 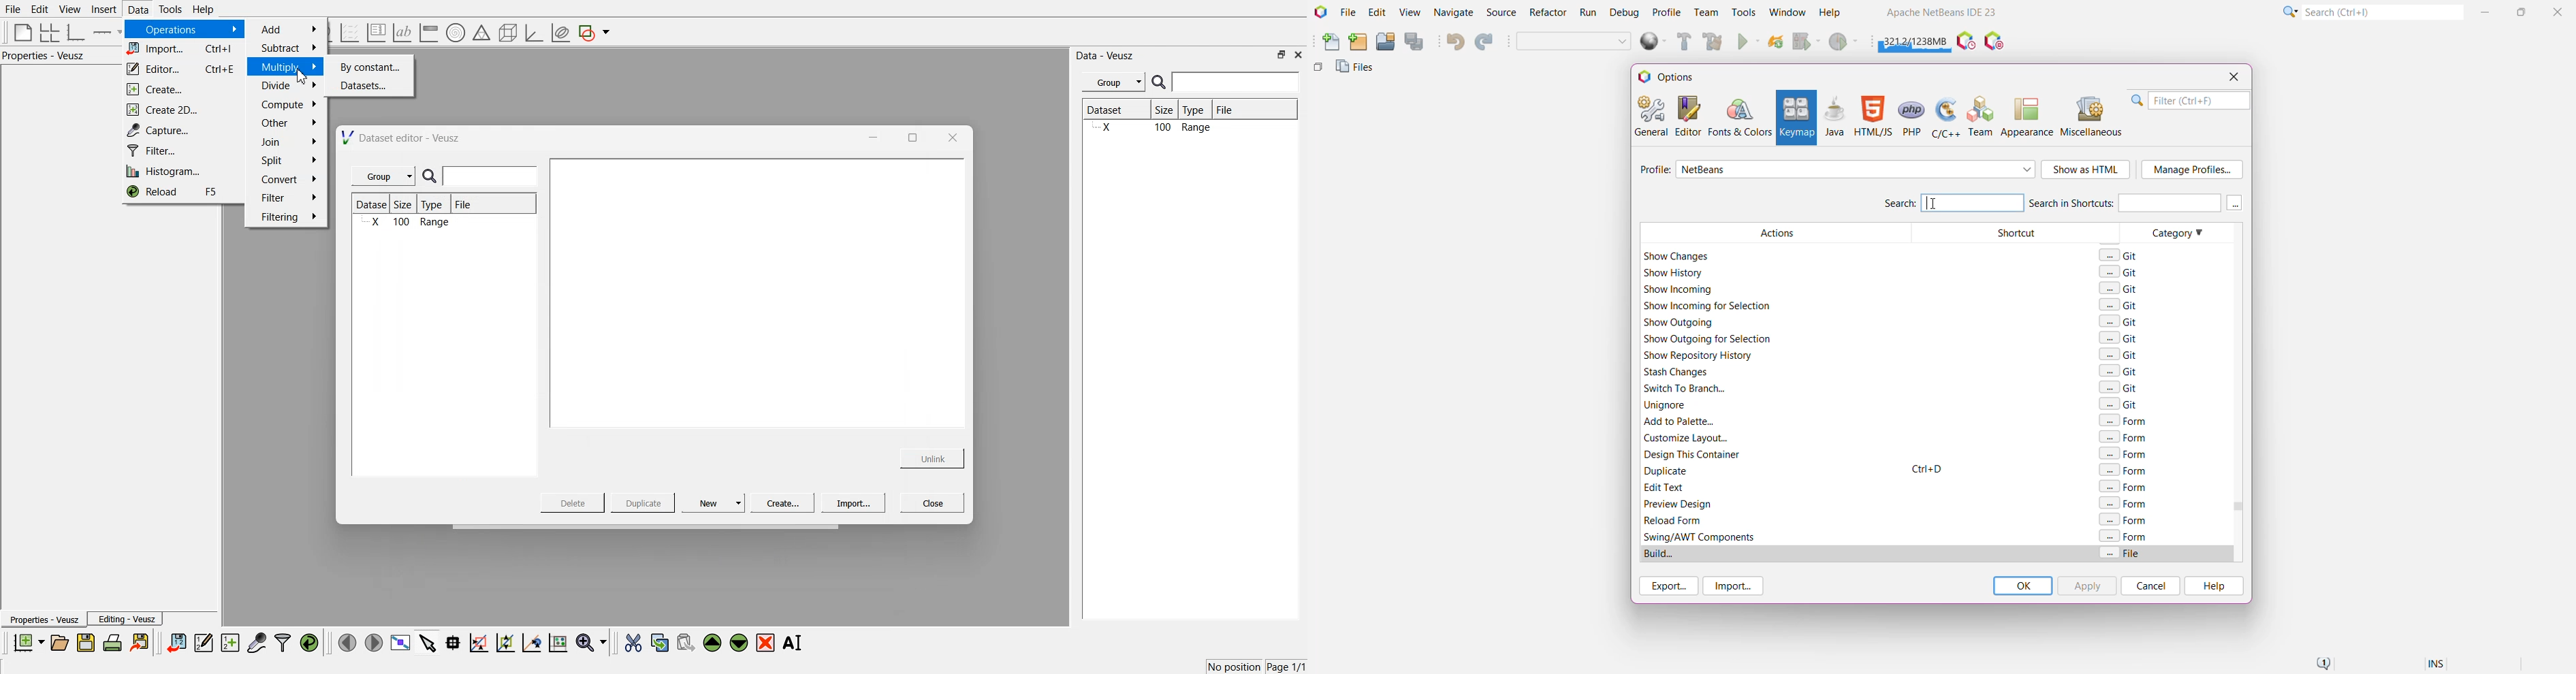 I want to click on edit and enter data points, so click(x=204, y=644).